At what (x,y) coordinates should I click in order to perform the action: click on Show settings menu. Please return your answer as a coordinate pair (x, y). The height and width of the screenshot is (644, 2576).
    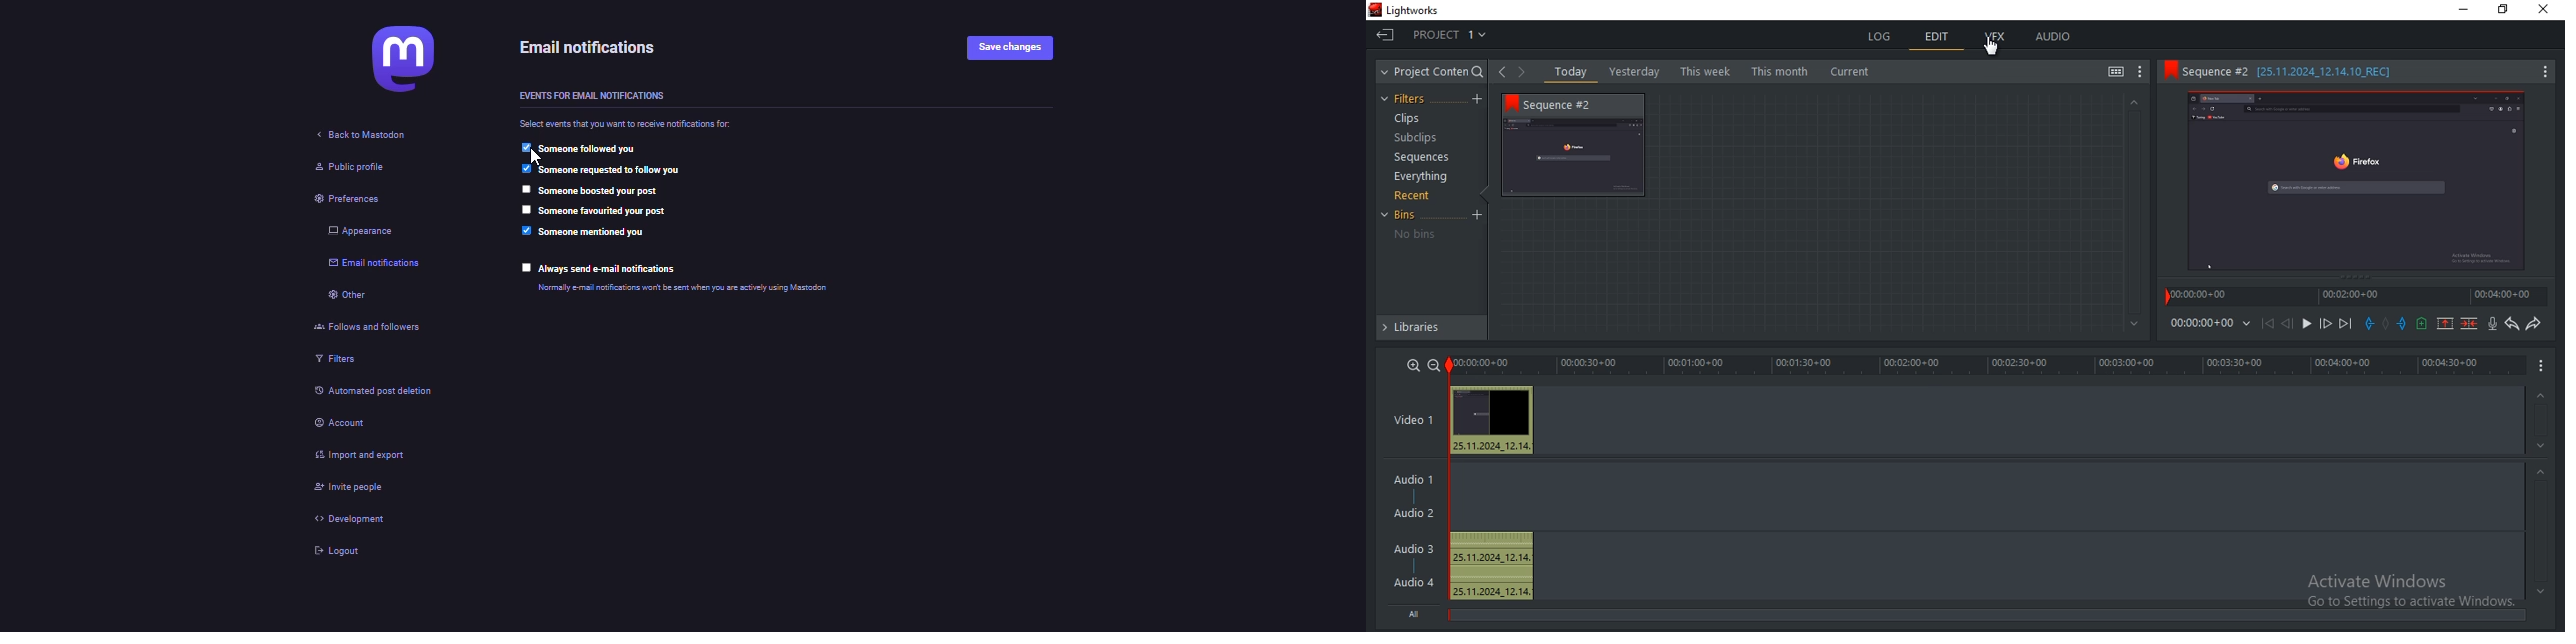
    Looking at the image, I should click on (2540, 367).